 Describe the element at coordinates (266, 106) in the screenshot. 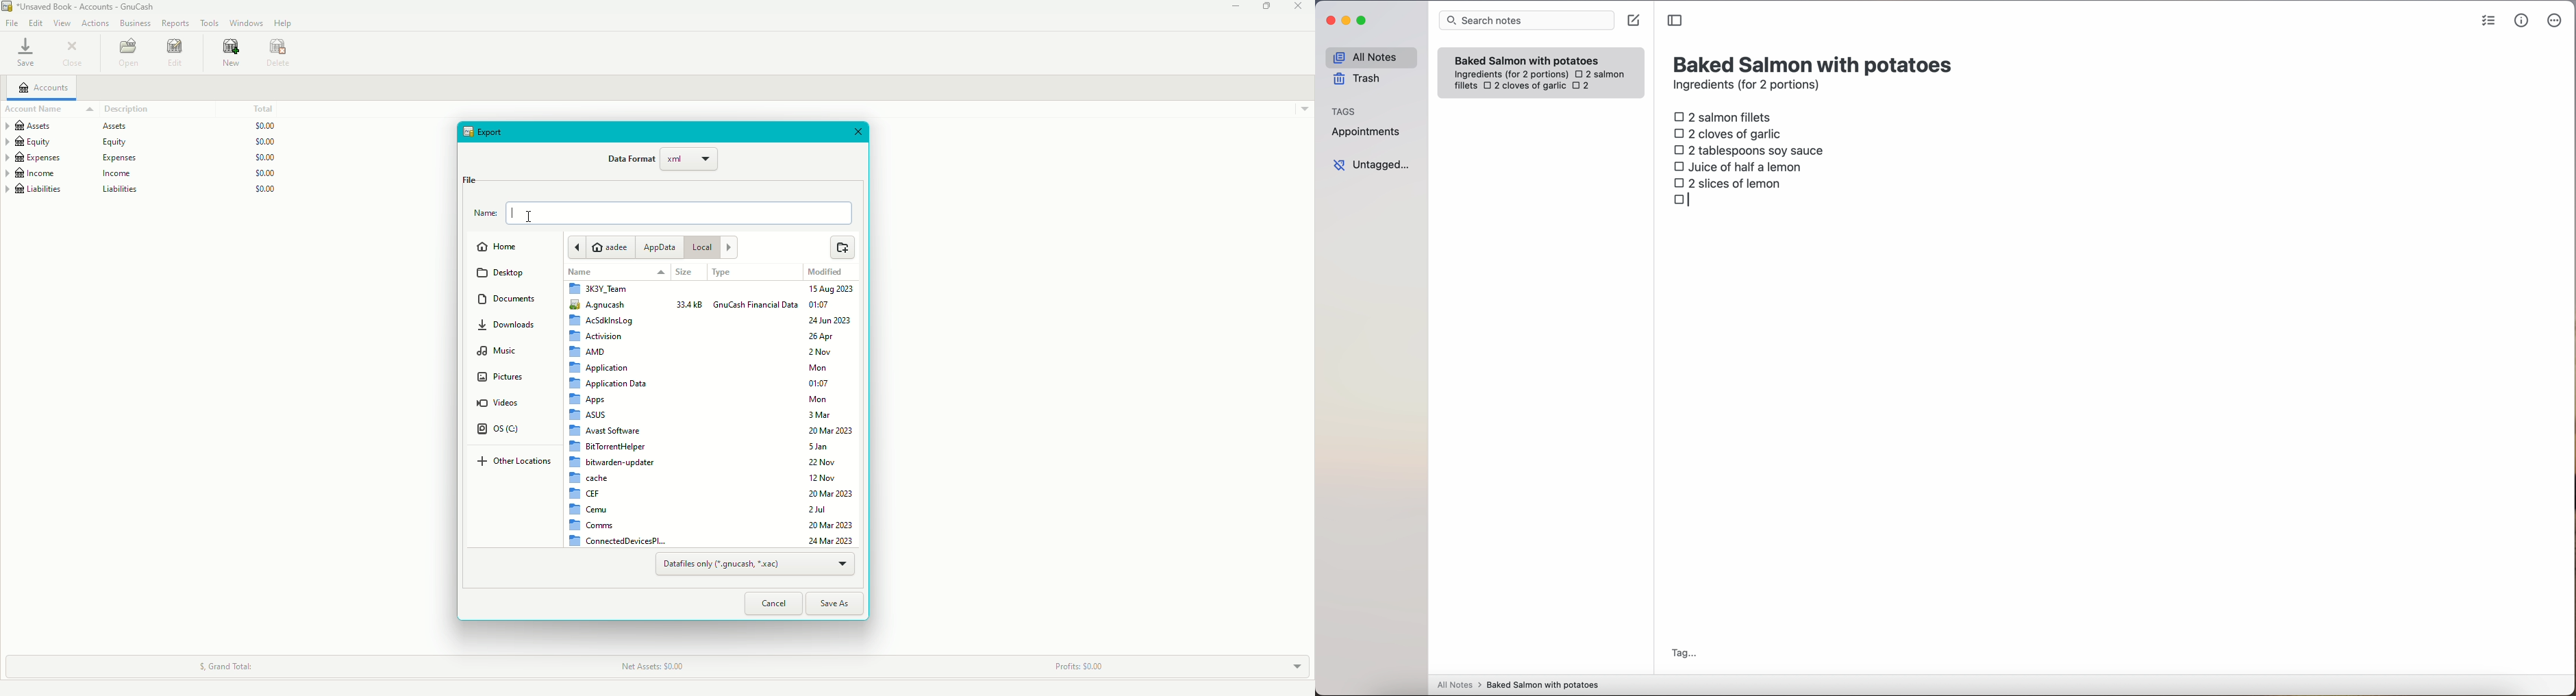

I see `Total` at that location.